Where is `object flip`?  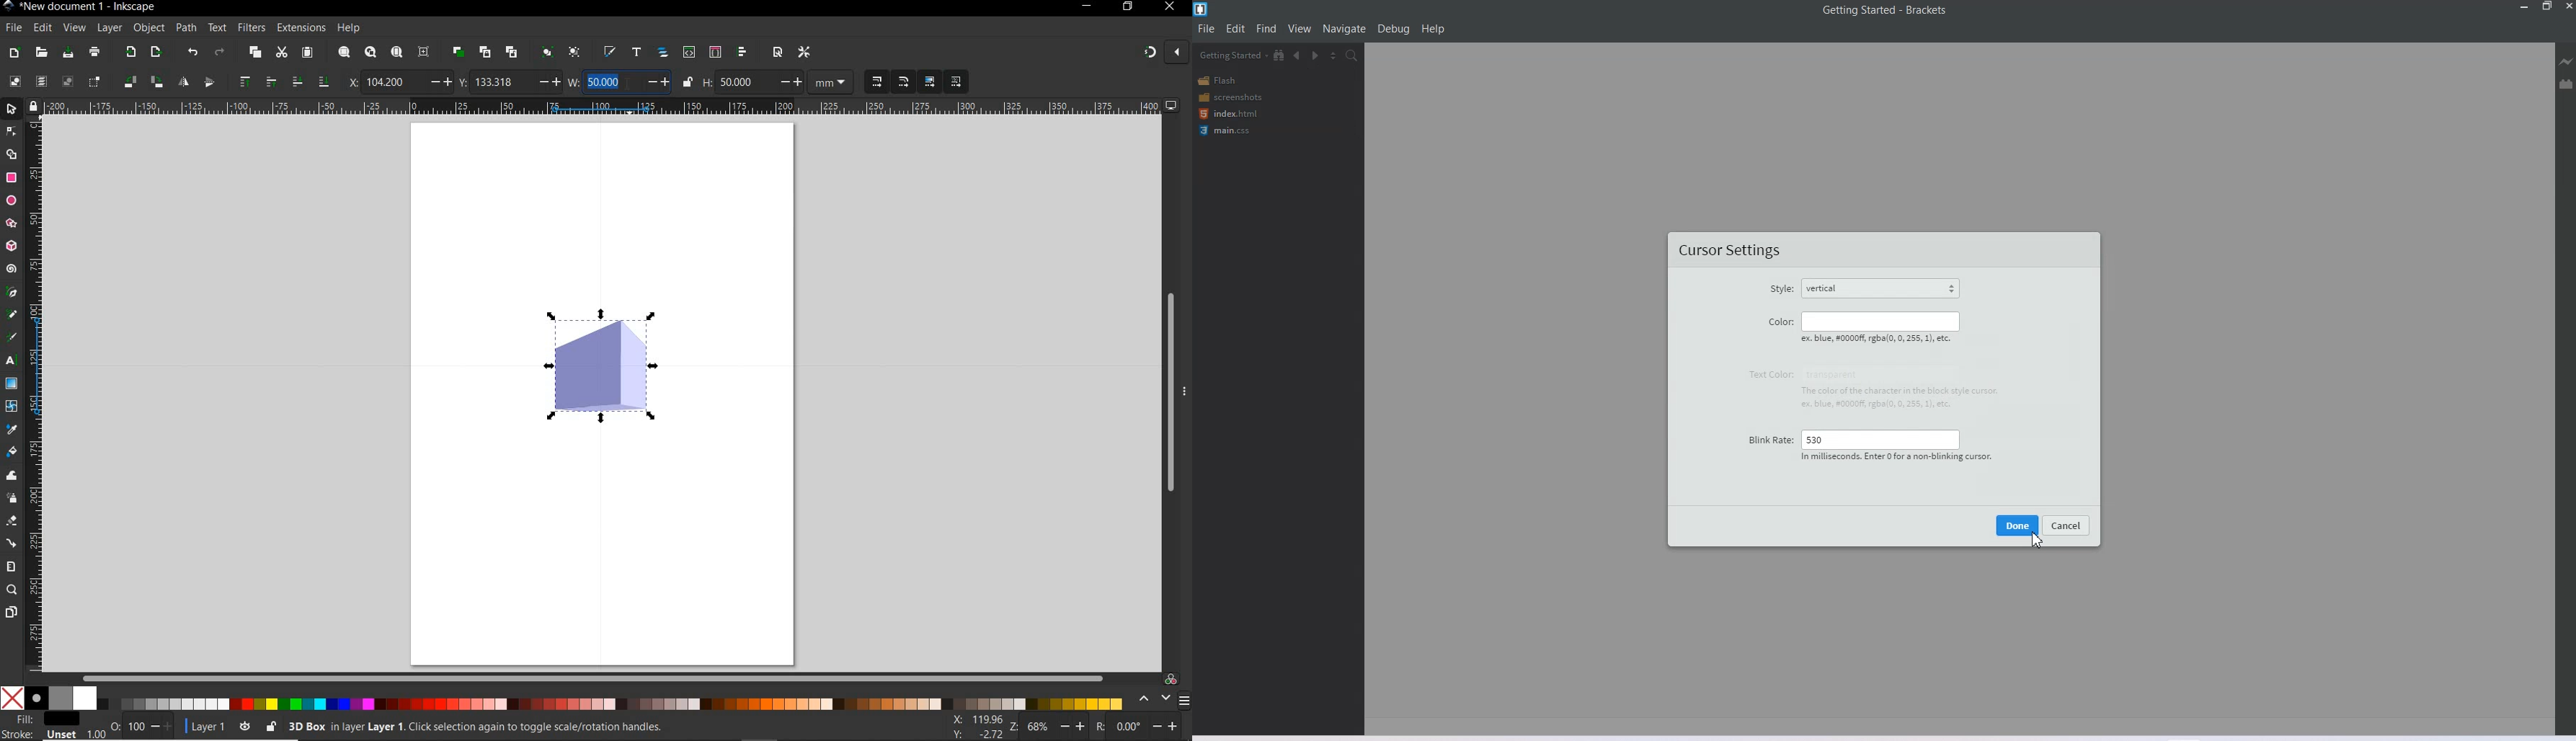
object flip is located at coordinates (213, 82).